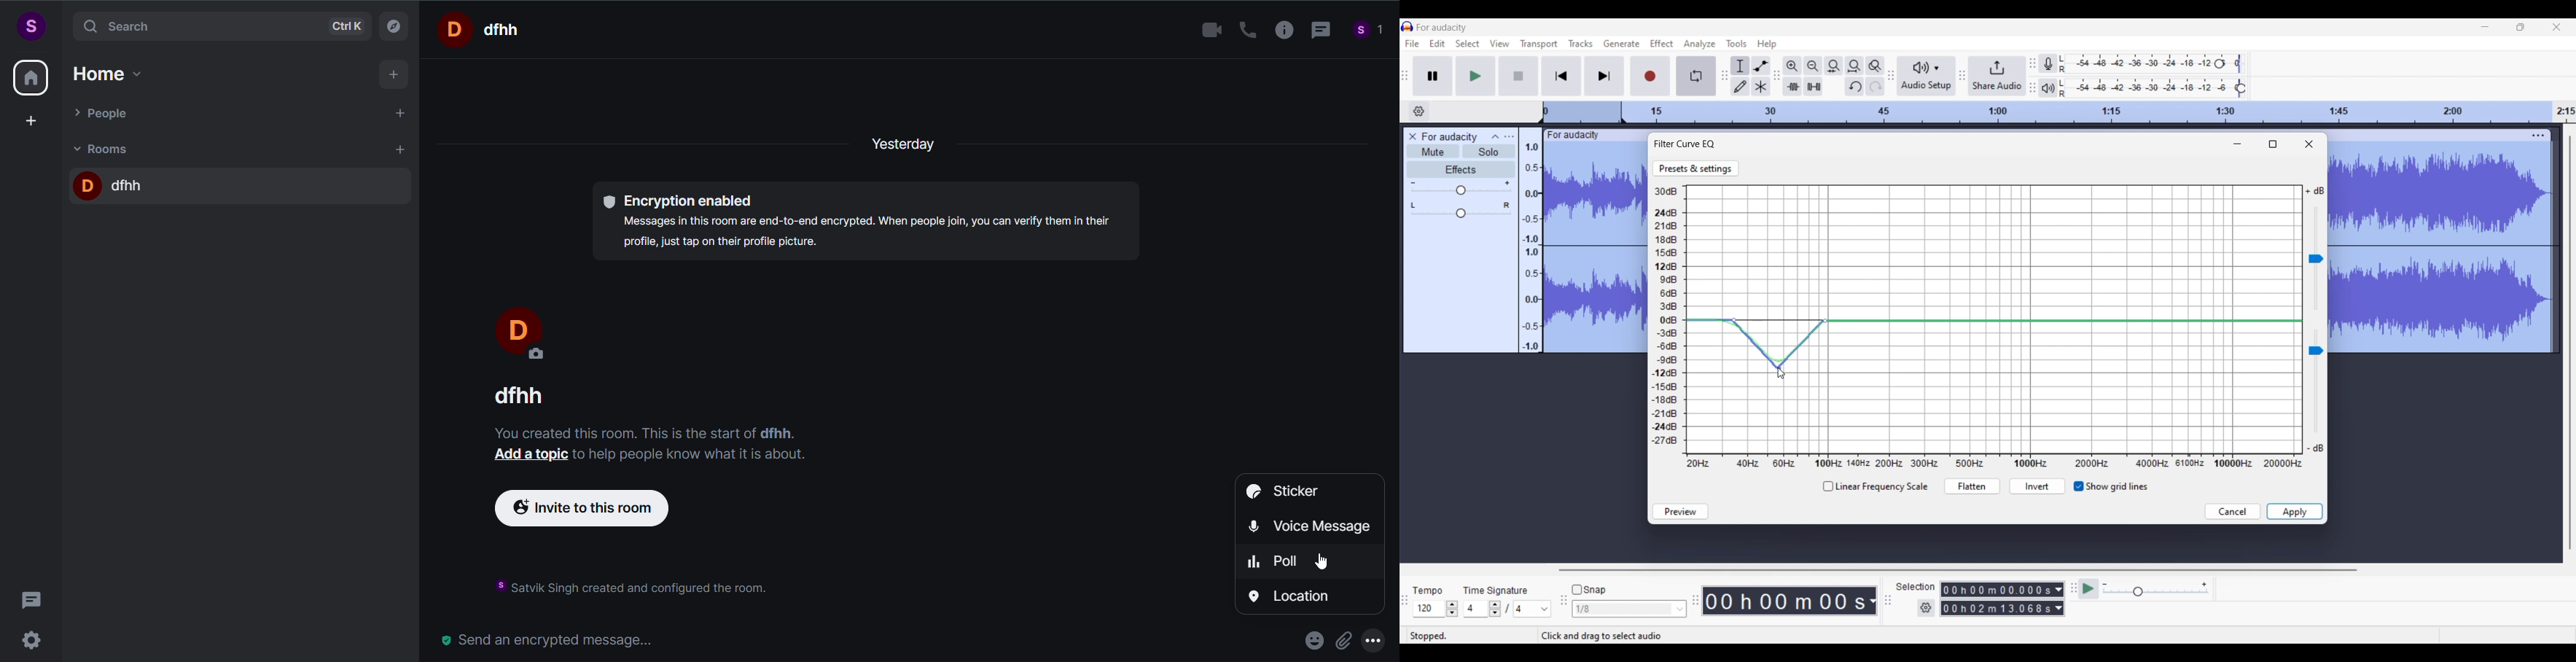  Describe the element at coordinates (1779, 344) in the screenshot. I see `Curve dragged between points using another point in between the two` at that location.